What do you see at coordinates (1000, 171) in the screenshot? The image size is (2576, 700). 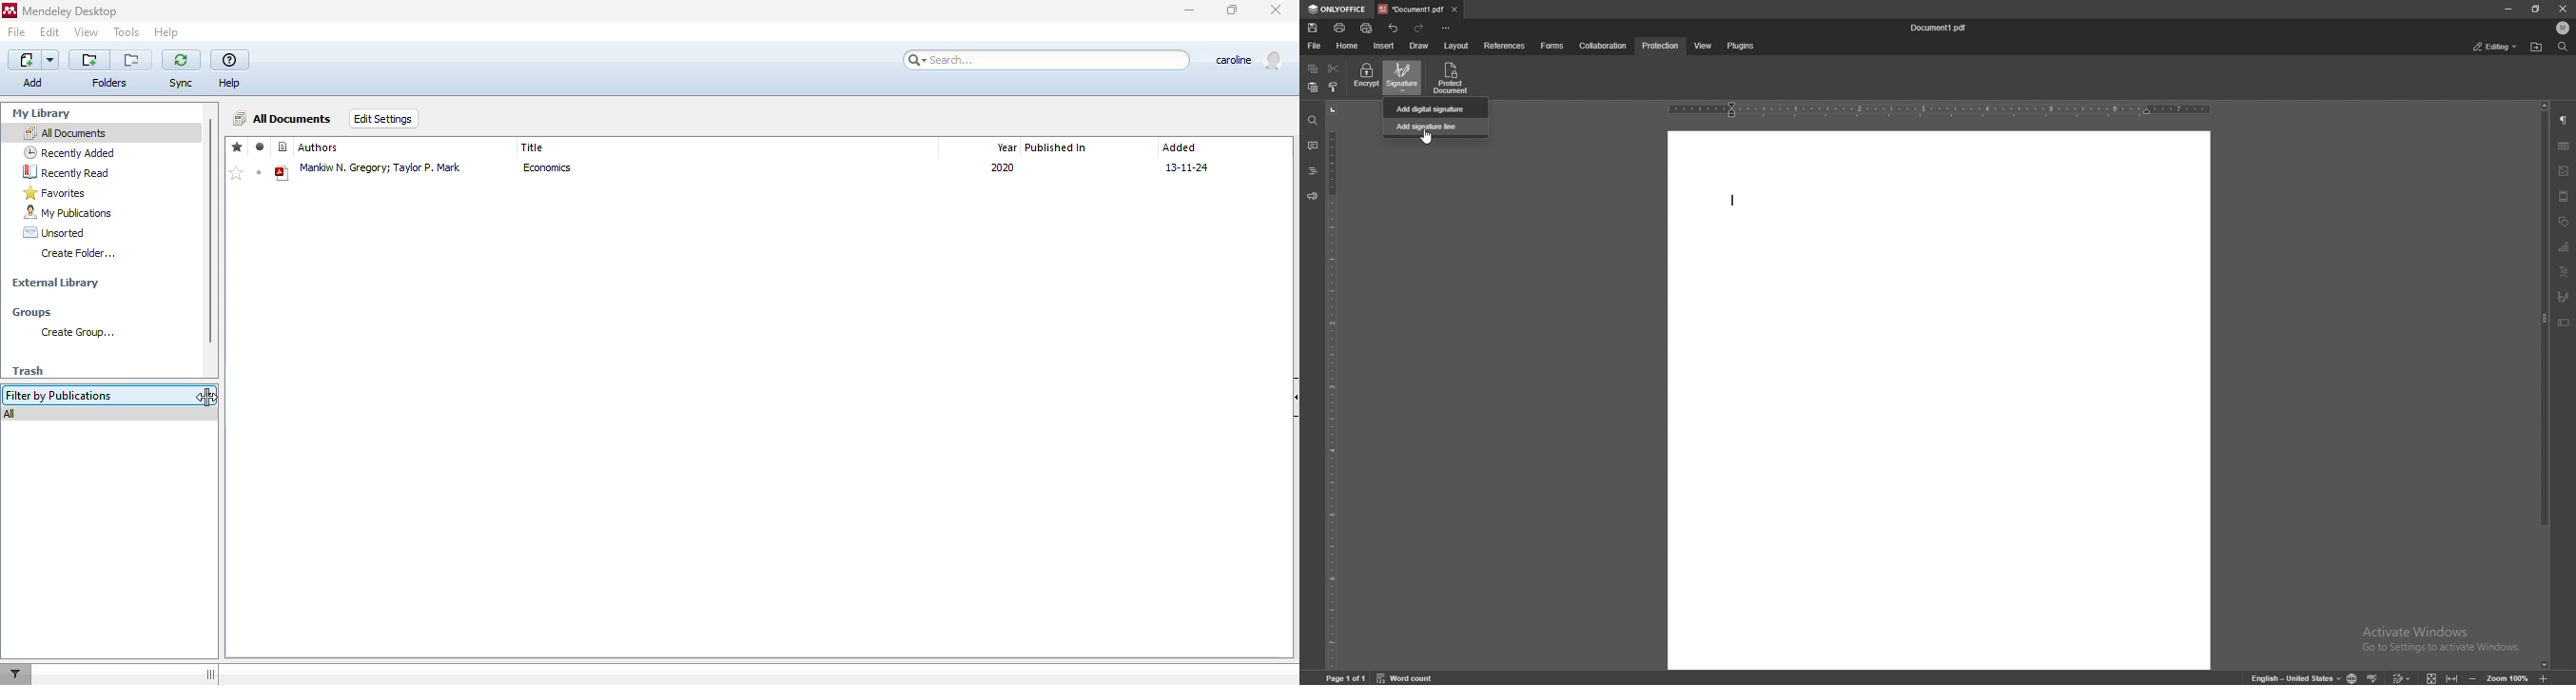 I see `year-2020` at bounding box center [1000, 171].